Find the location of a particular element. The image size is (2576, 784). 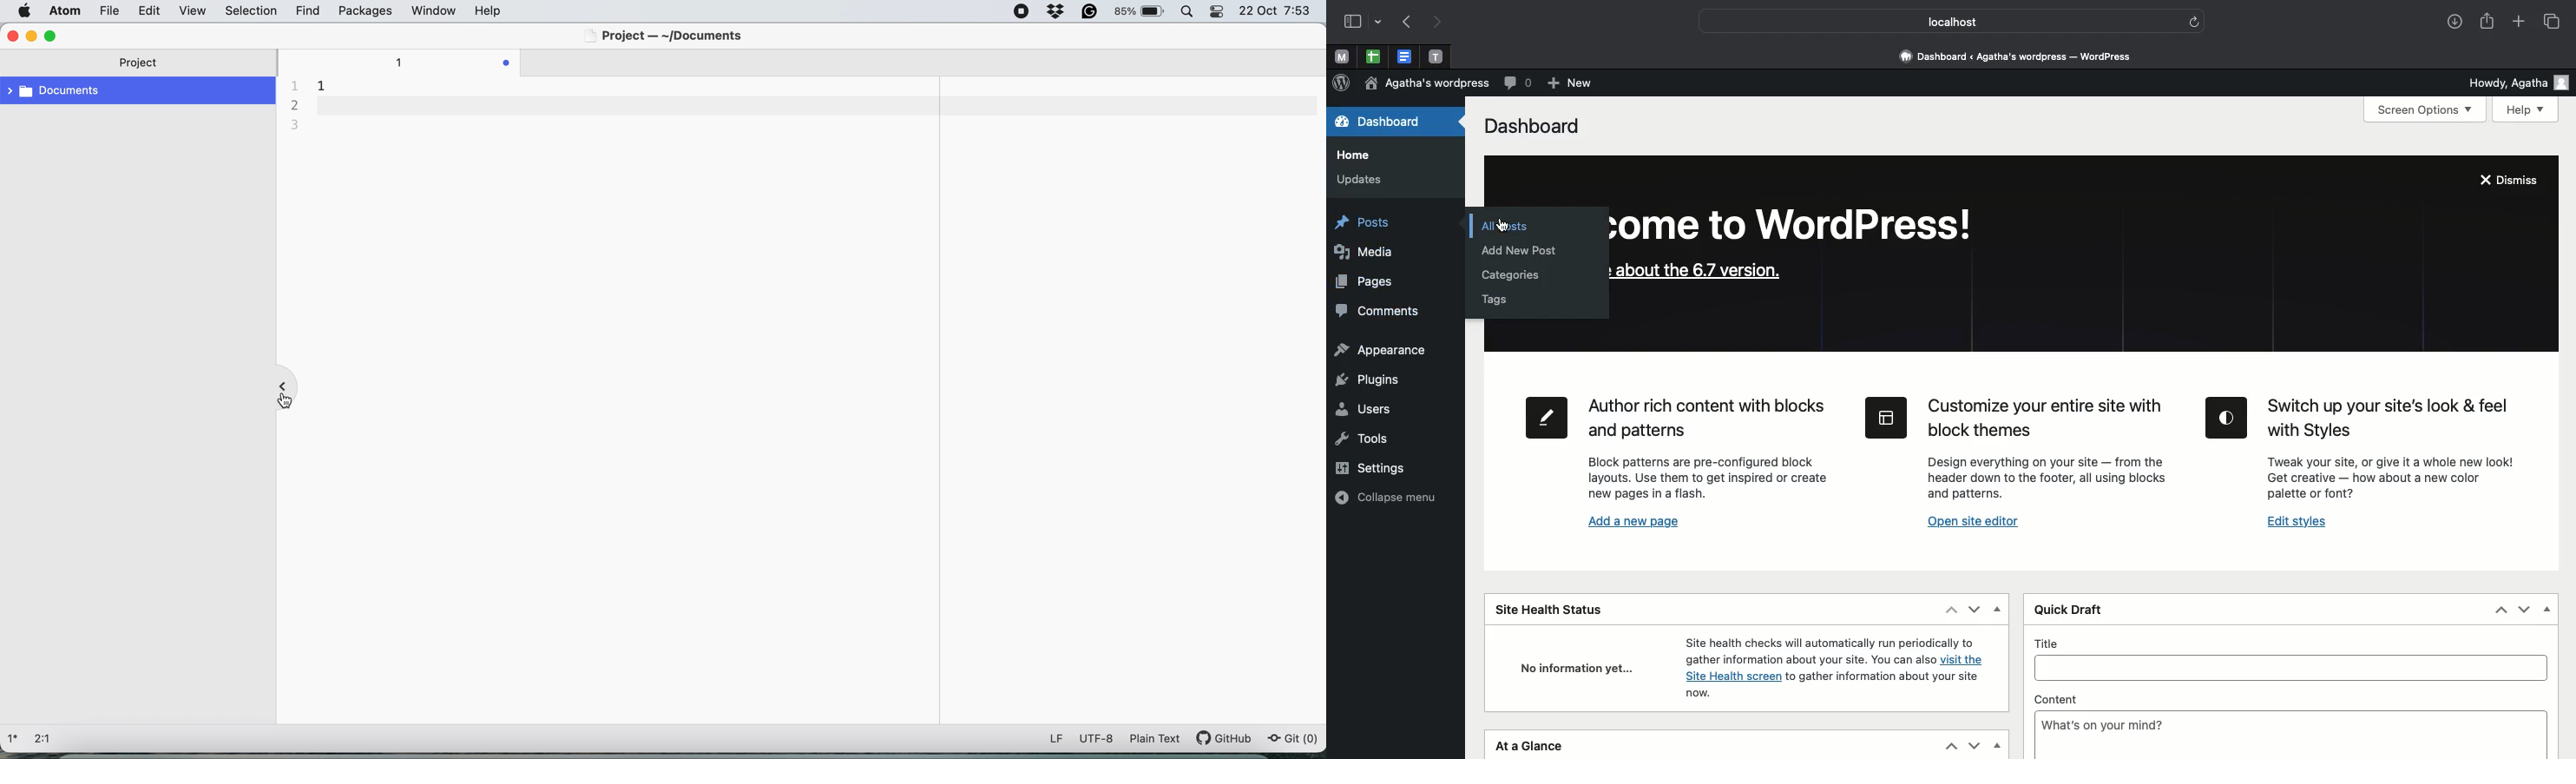

Categories is located at coordinates (1512, 275).